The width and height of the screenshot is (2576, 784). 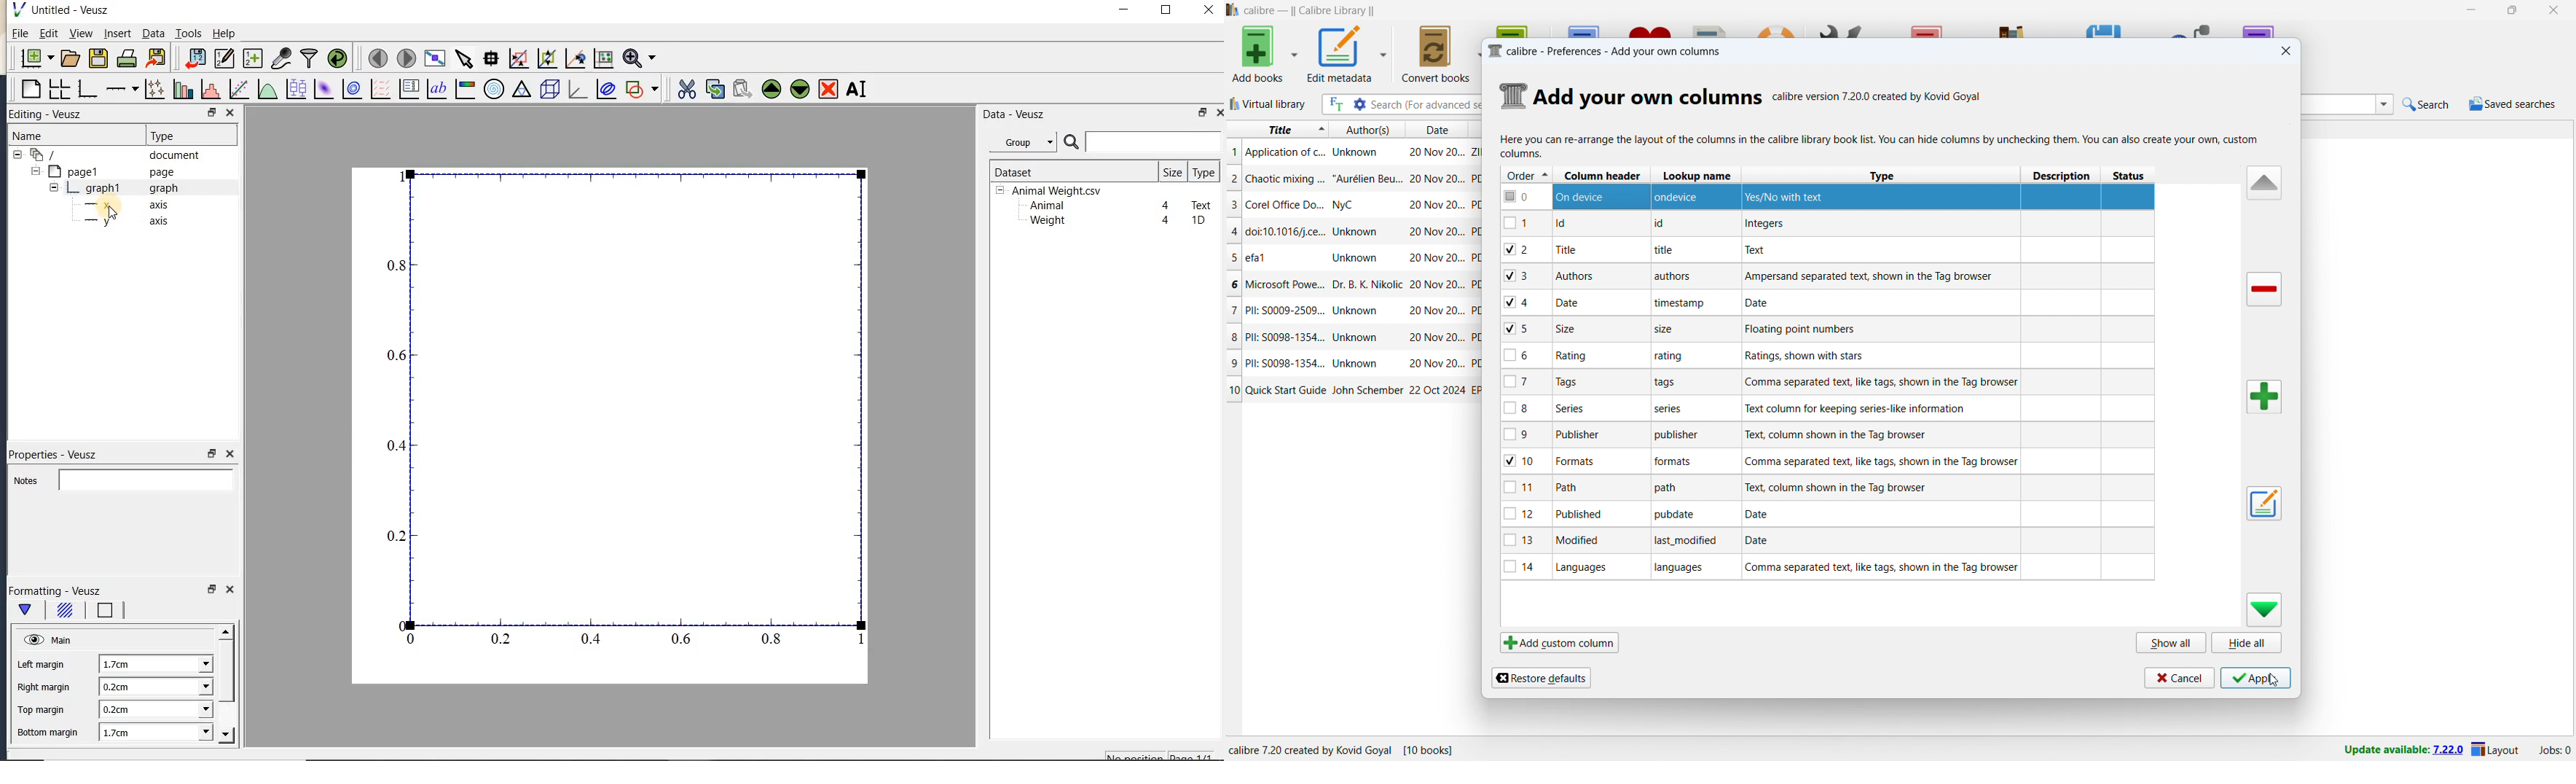 What do you see at coordinates (1649, 96) in the screenshot?
I see `Add your own columns` at bounding box center [1649, 96].